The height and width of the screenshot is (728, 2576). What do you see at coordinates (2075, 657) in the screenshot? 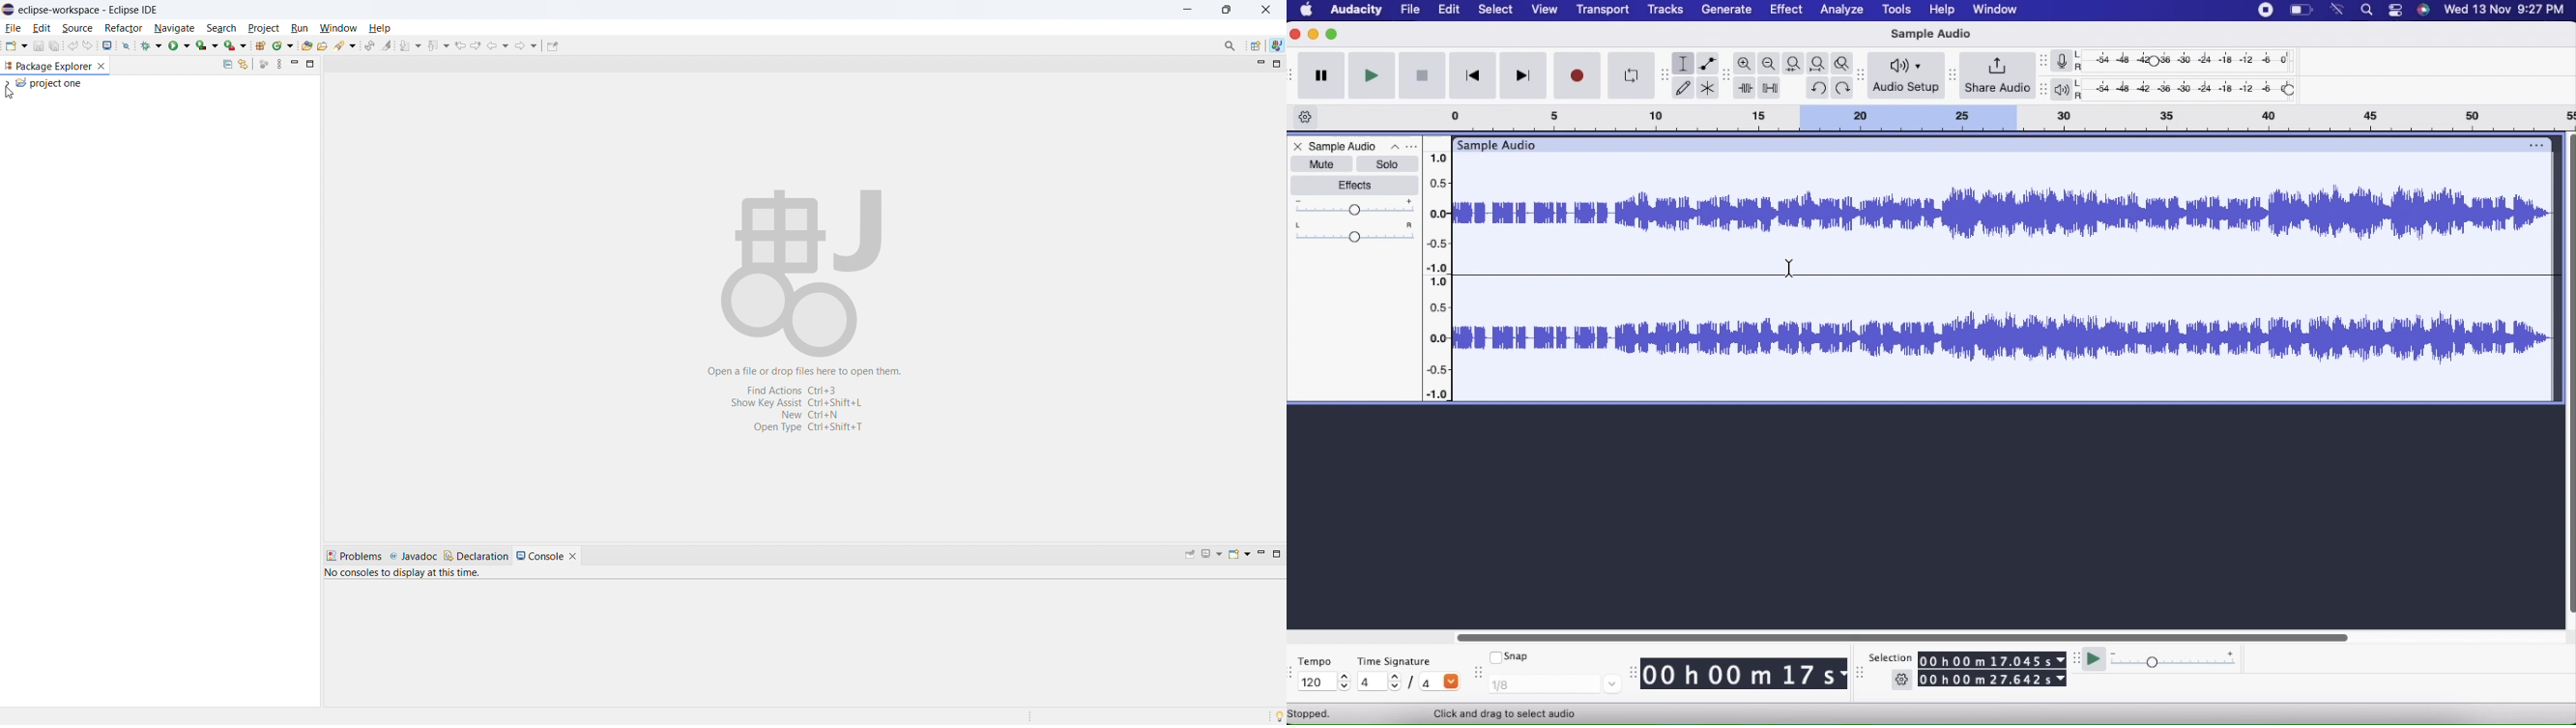
I see `move toolbar` at bounding box center [2075, 657].